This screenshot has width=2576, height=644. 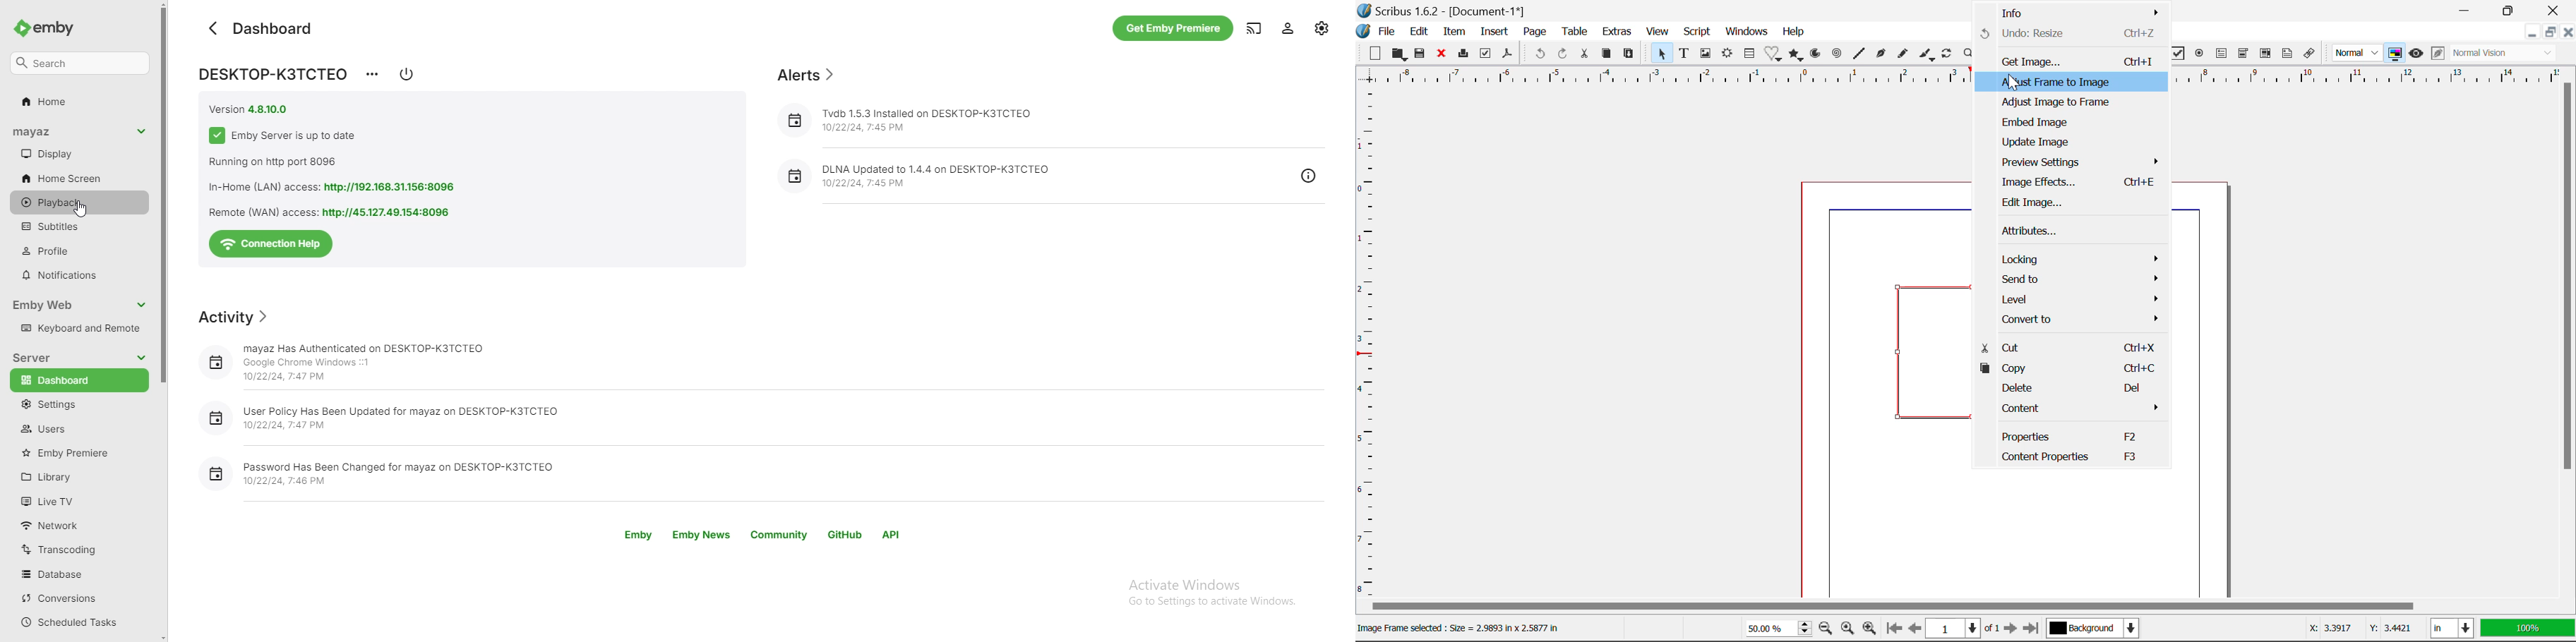 What do you see at coordinates (1818, 55) in the screenshot?
I see `Arc` at bounding box center [1818, 55].